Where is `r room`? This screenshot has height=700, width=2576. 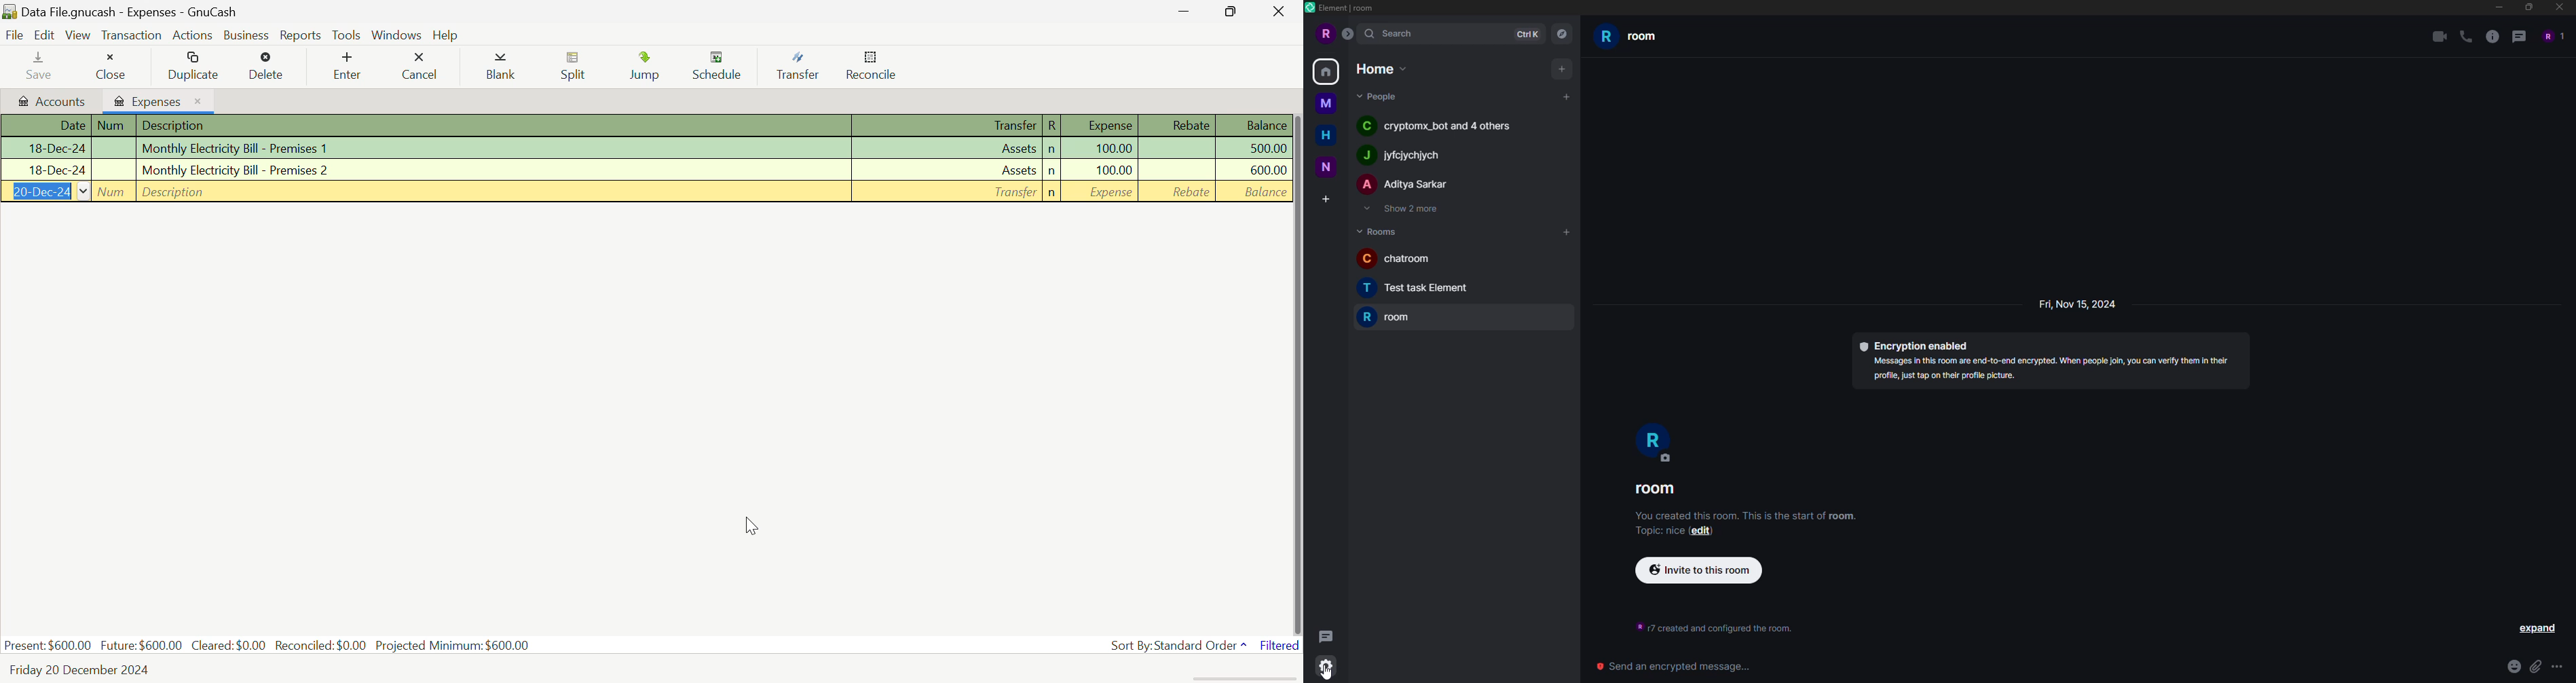
r room is located at coordinates (1389, 318).